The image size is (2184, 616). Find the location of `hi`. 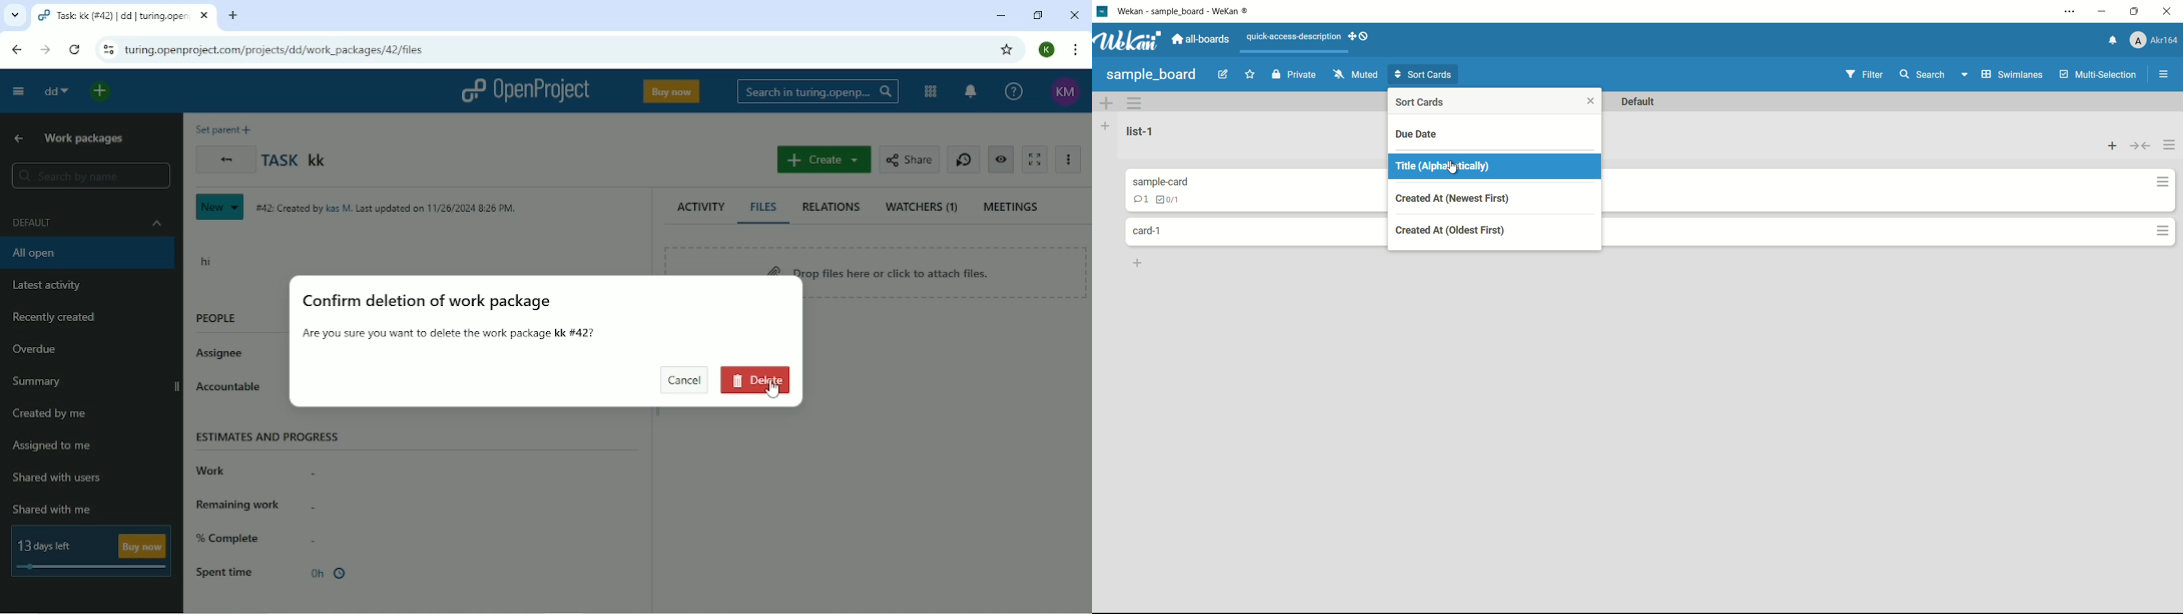

hi is located at coordinates (206, 259).